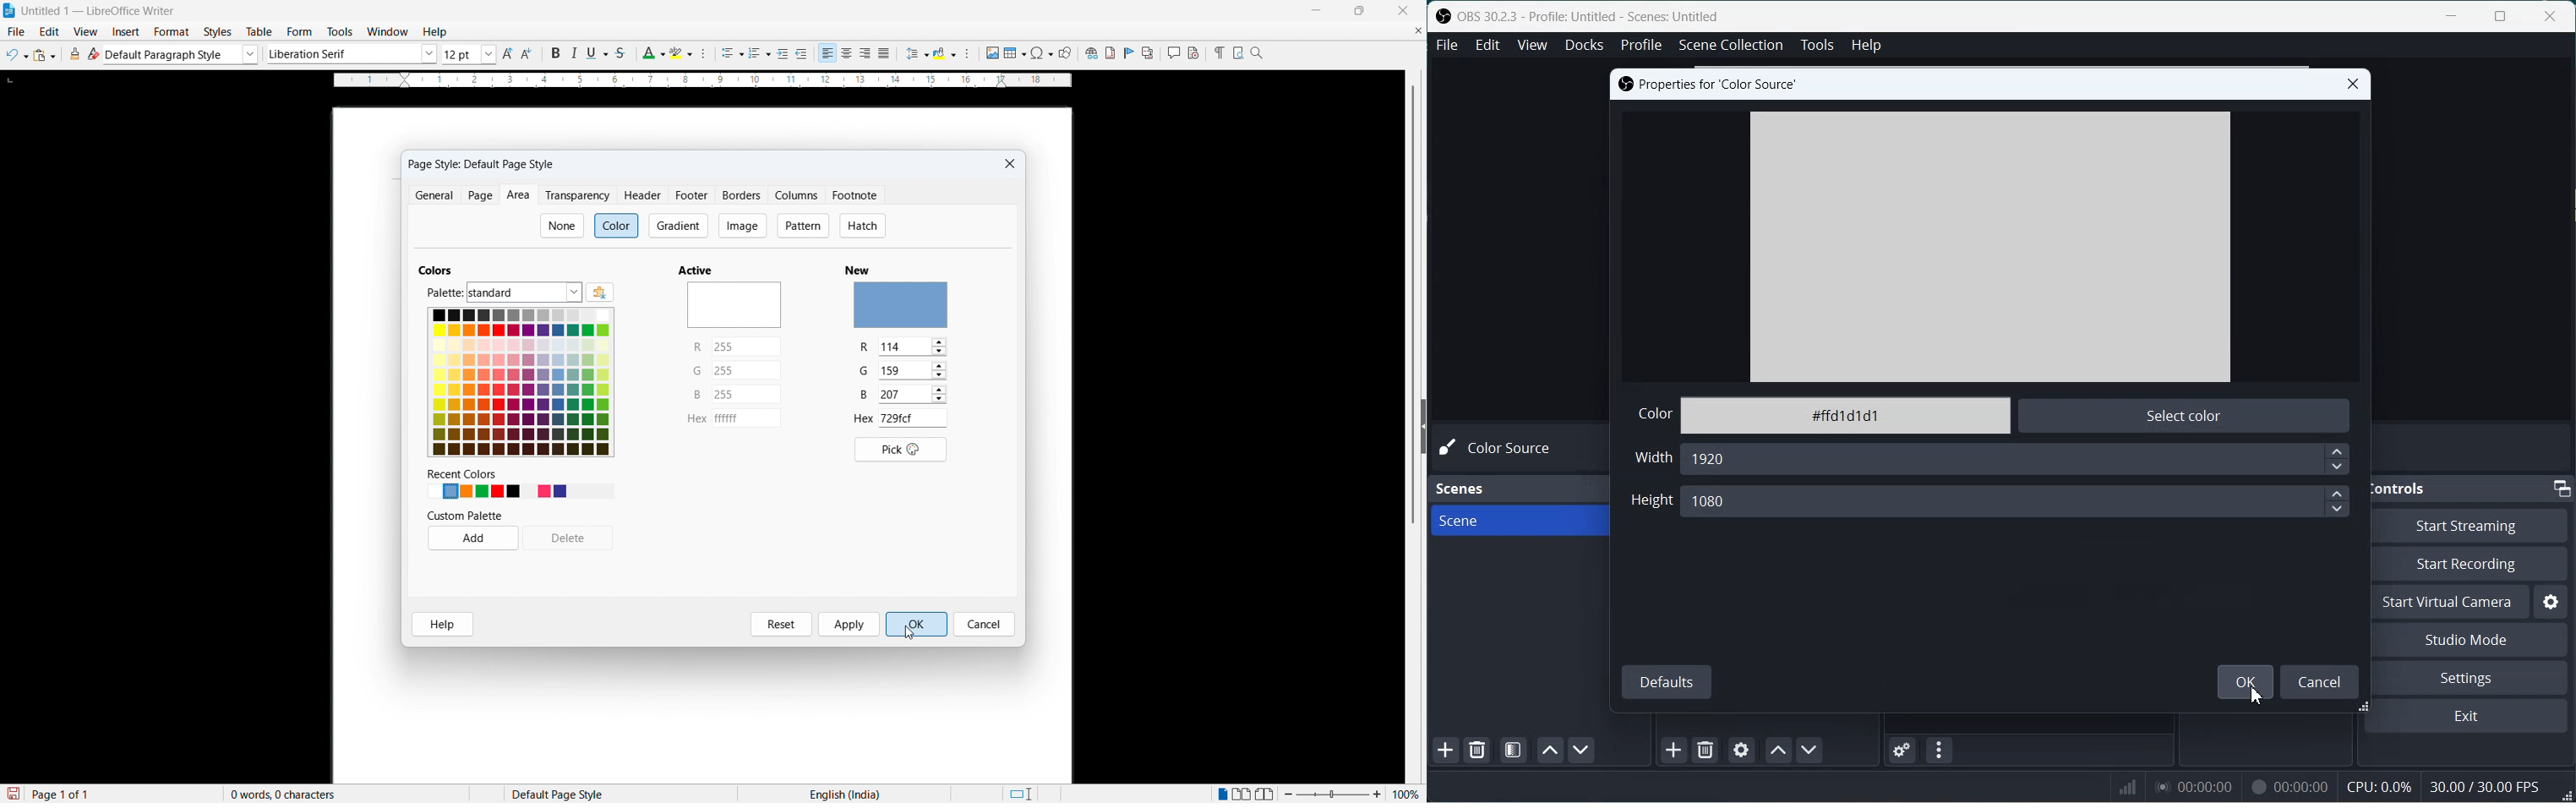 The width and height of the screenshot is (2576, 812). What do you see at coordinates (743, 195) in the screenshot?
I see `Borders ` at bounding box center [743, 195].